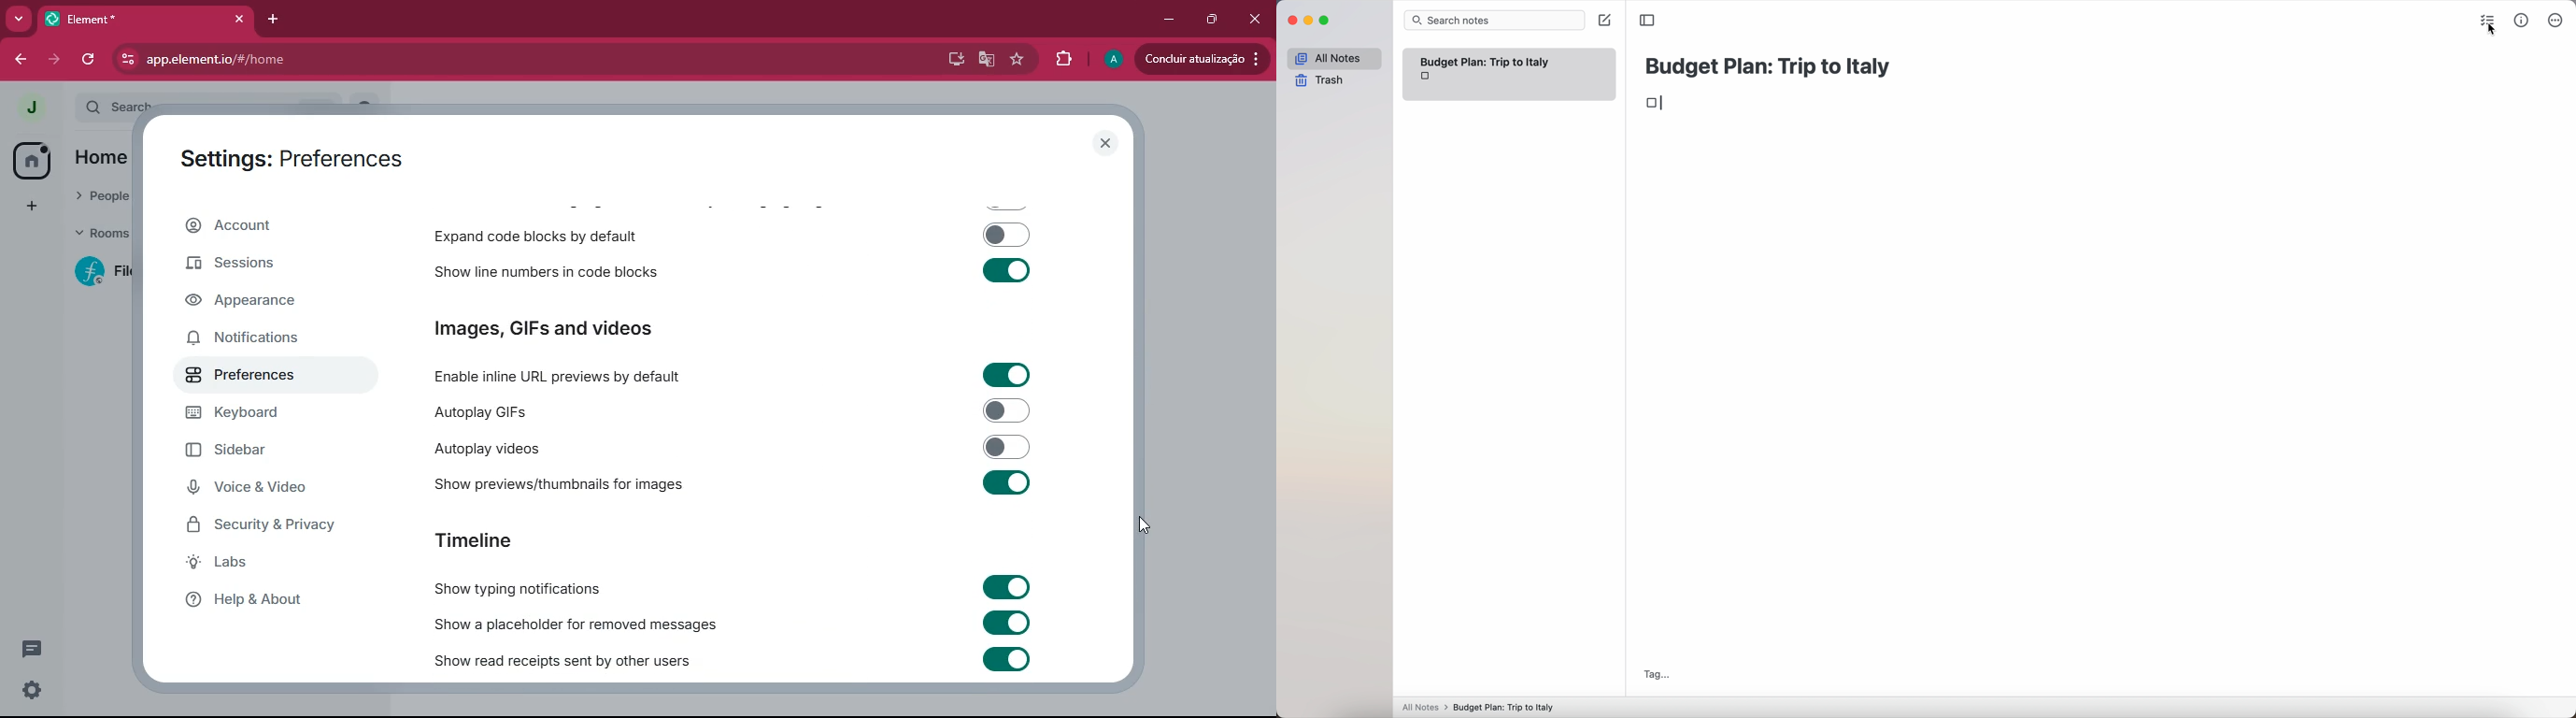  What do you see at coordinates (239, 19) in the screenshot?
I see `close tab` at bounding box center [239, 19].